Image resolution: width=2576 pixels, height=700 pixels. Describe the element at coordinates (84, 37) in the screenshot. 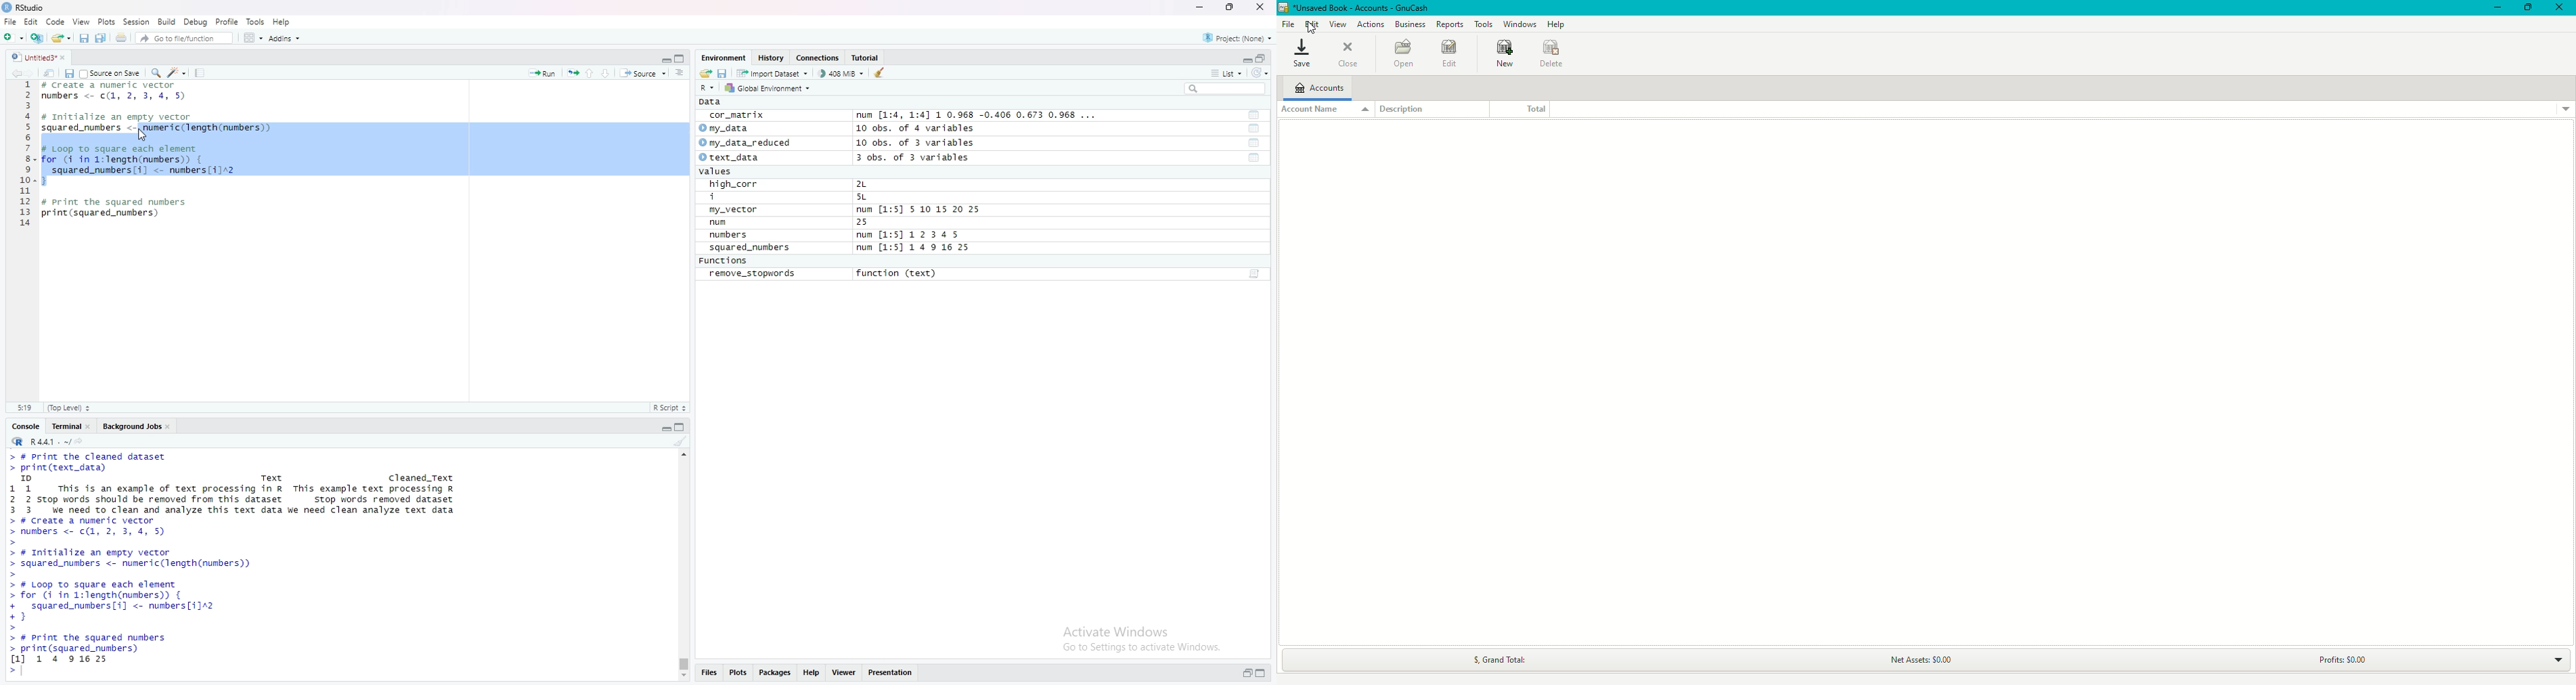

I see `Save current document` at that location.